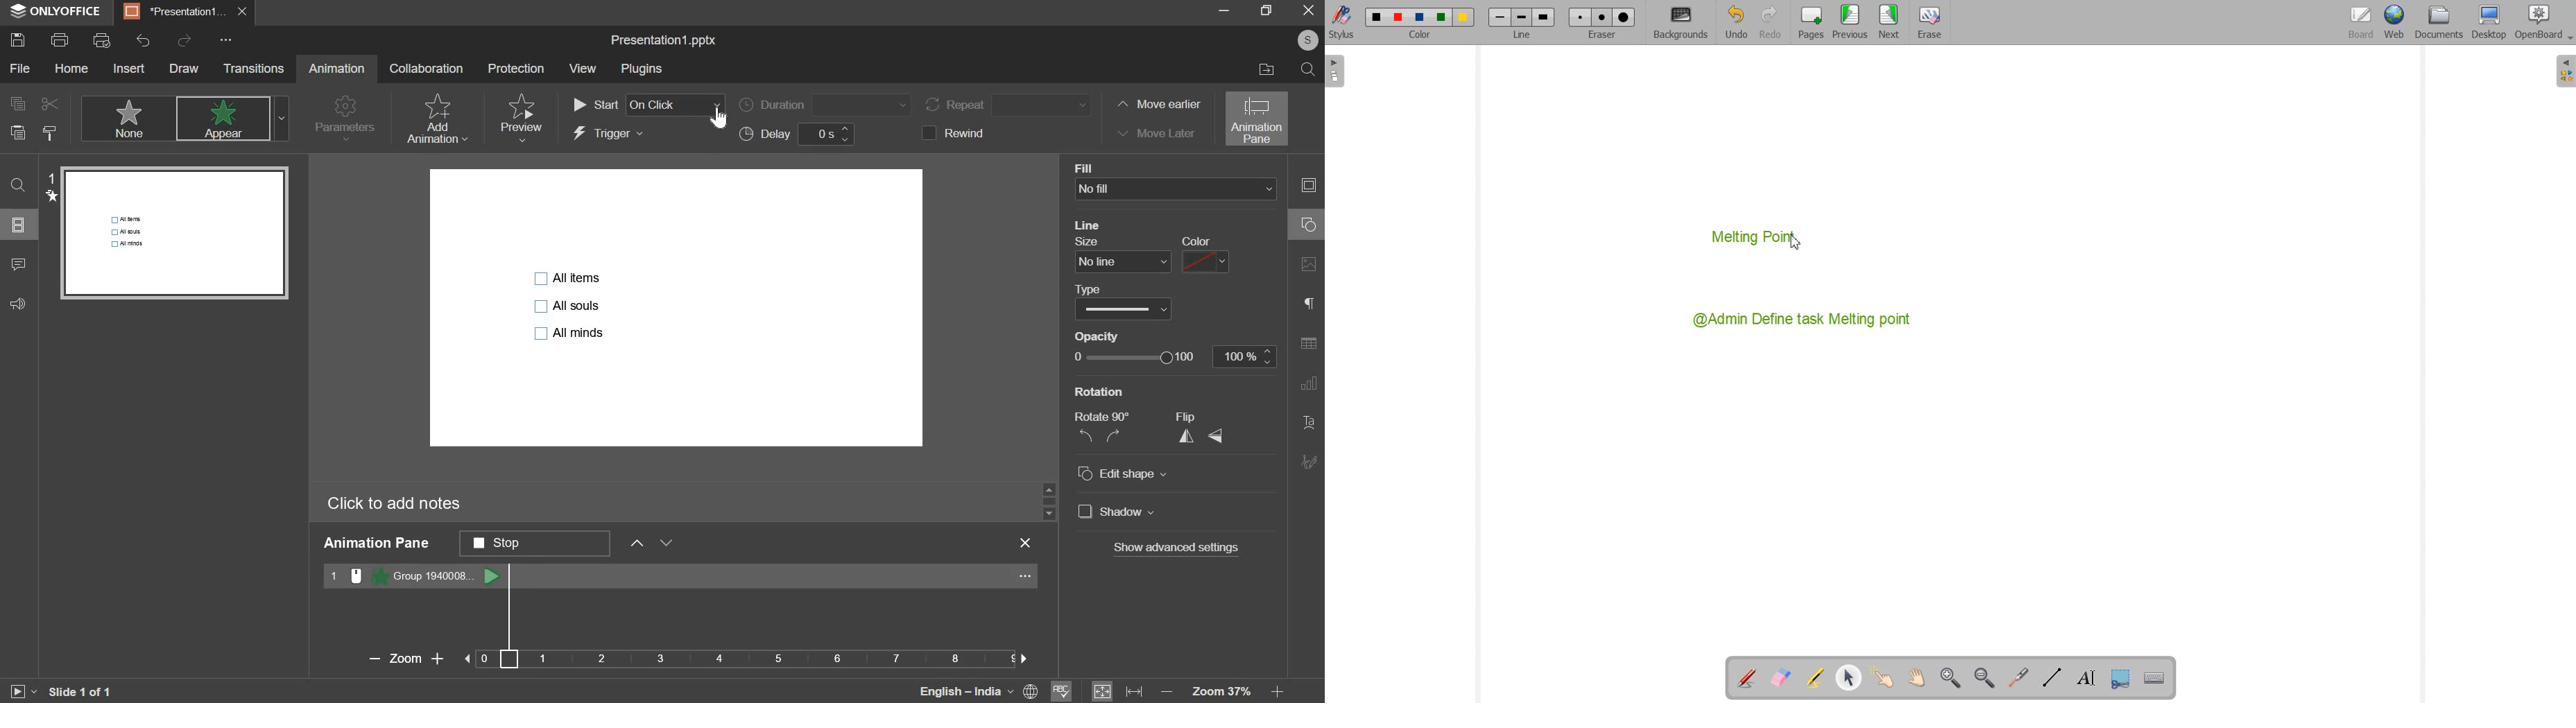  Describe the element at coordinates (1153, 132) in the screenshot. I see `move later` at that location.